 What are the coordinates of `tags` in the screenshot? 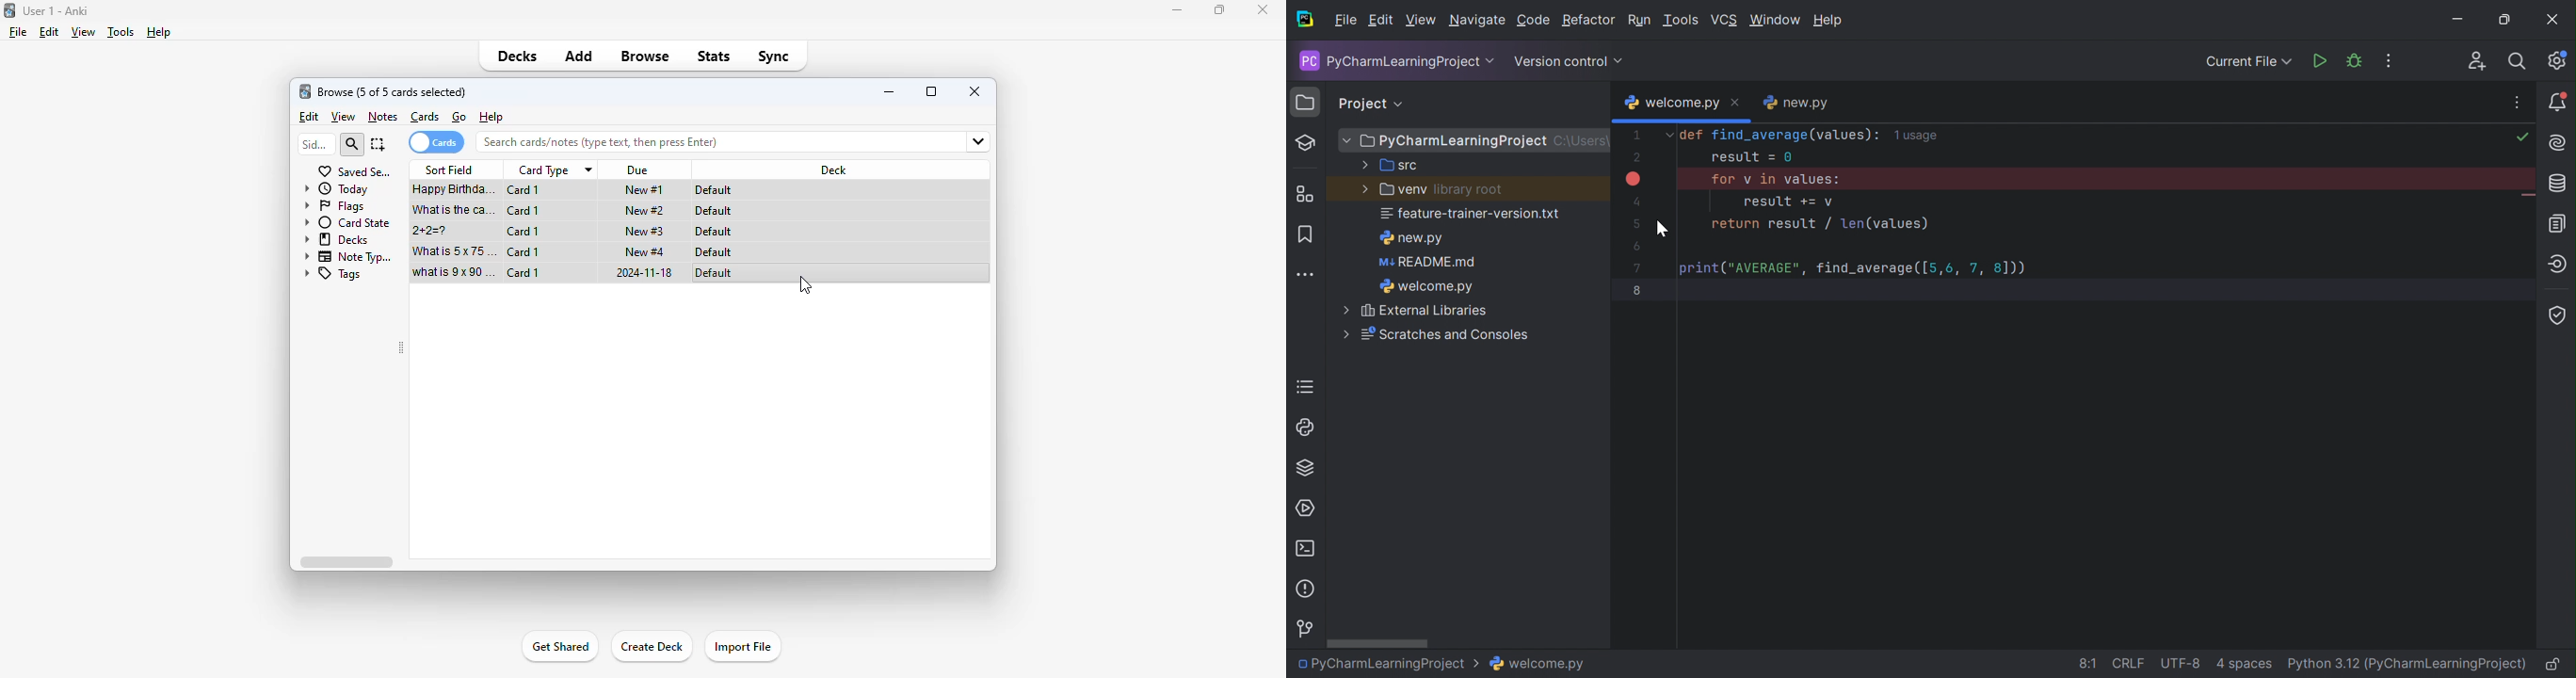 It's located at (333, 274).